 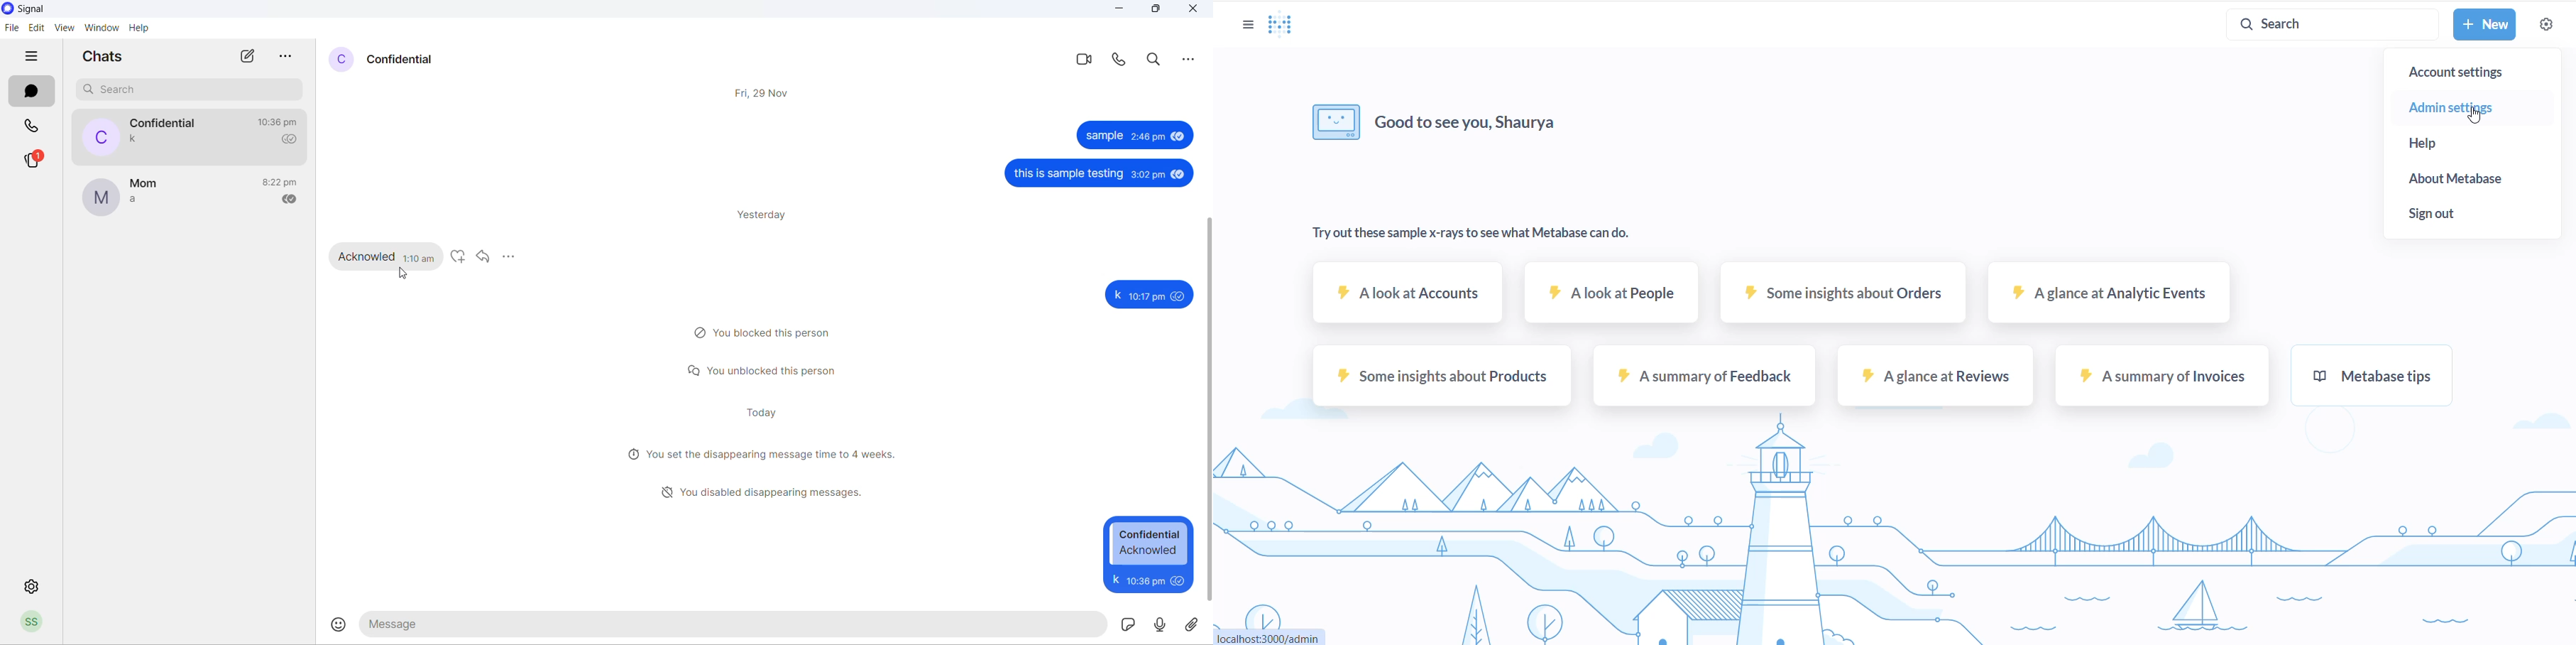 I want to click on cursor, so click(x=401, y=273).